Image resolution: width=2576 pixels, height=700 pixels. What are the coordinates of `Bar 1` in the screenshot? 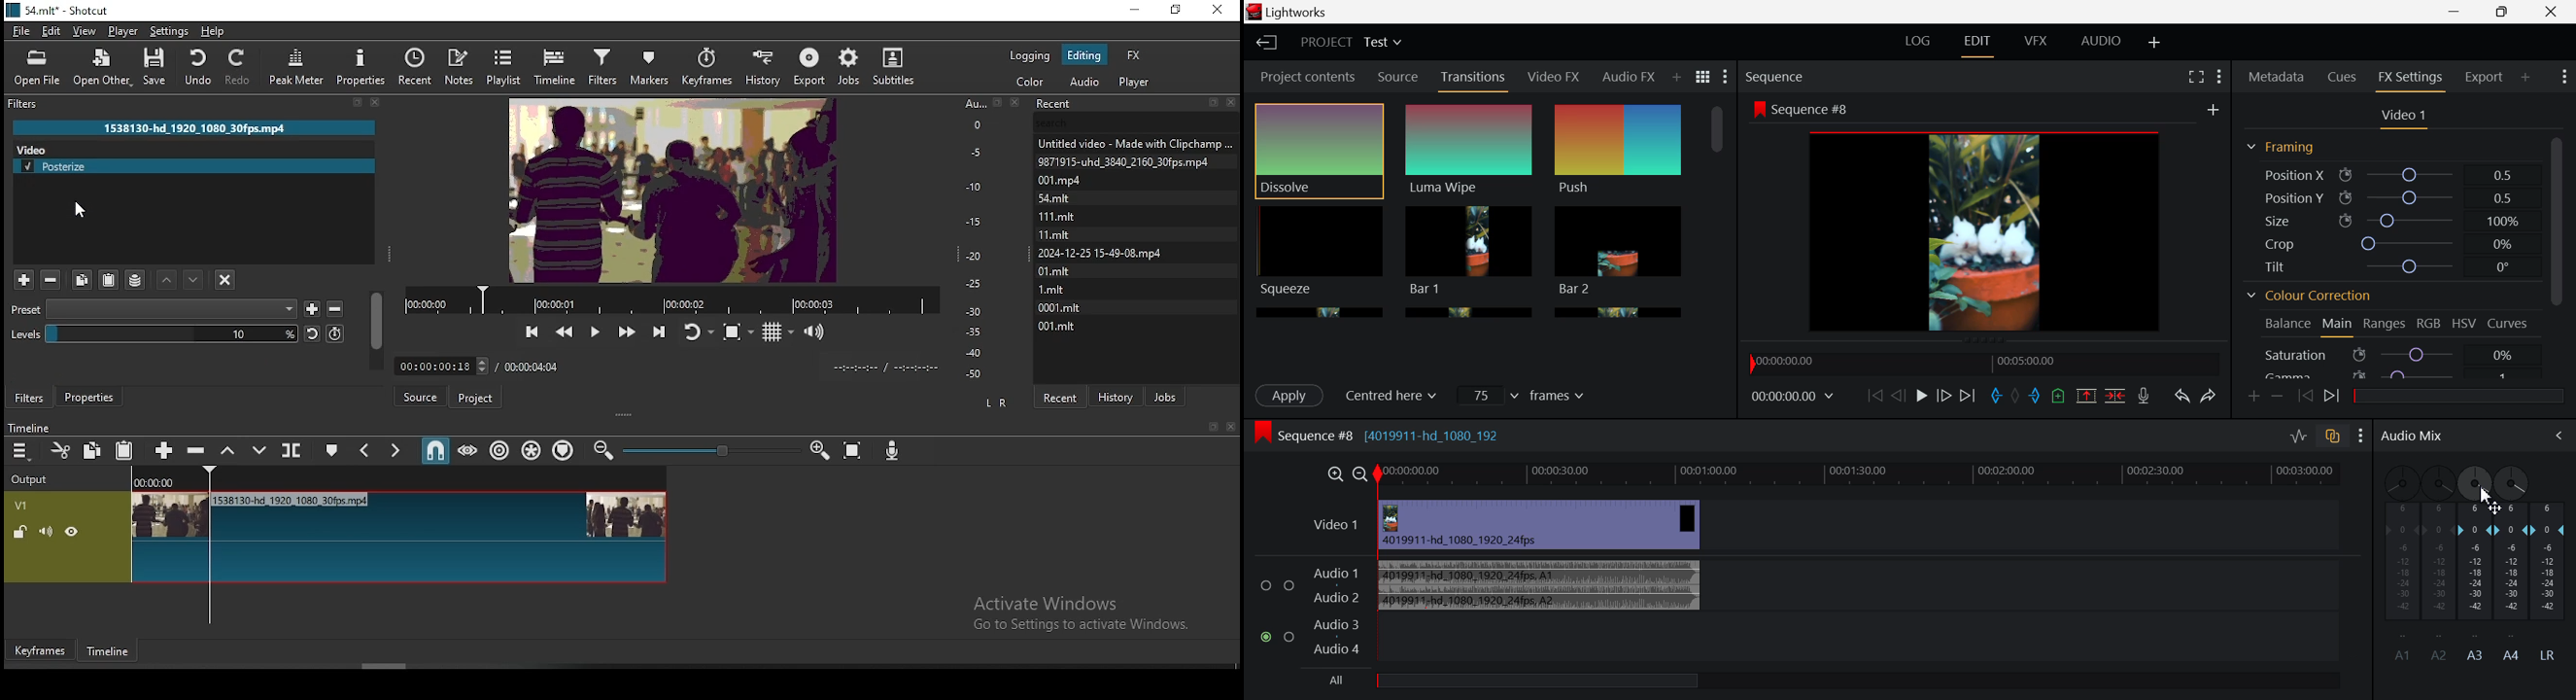 It's located at (1469, 251).